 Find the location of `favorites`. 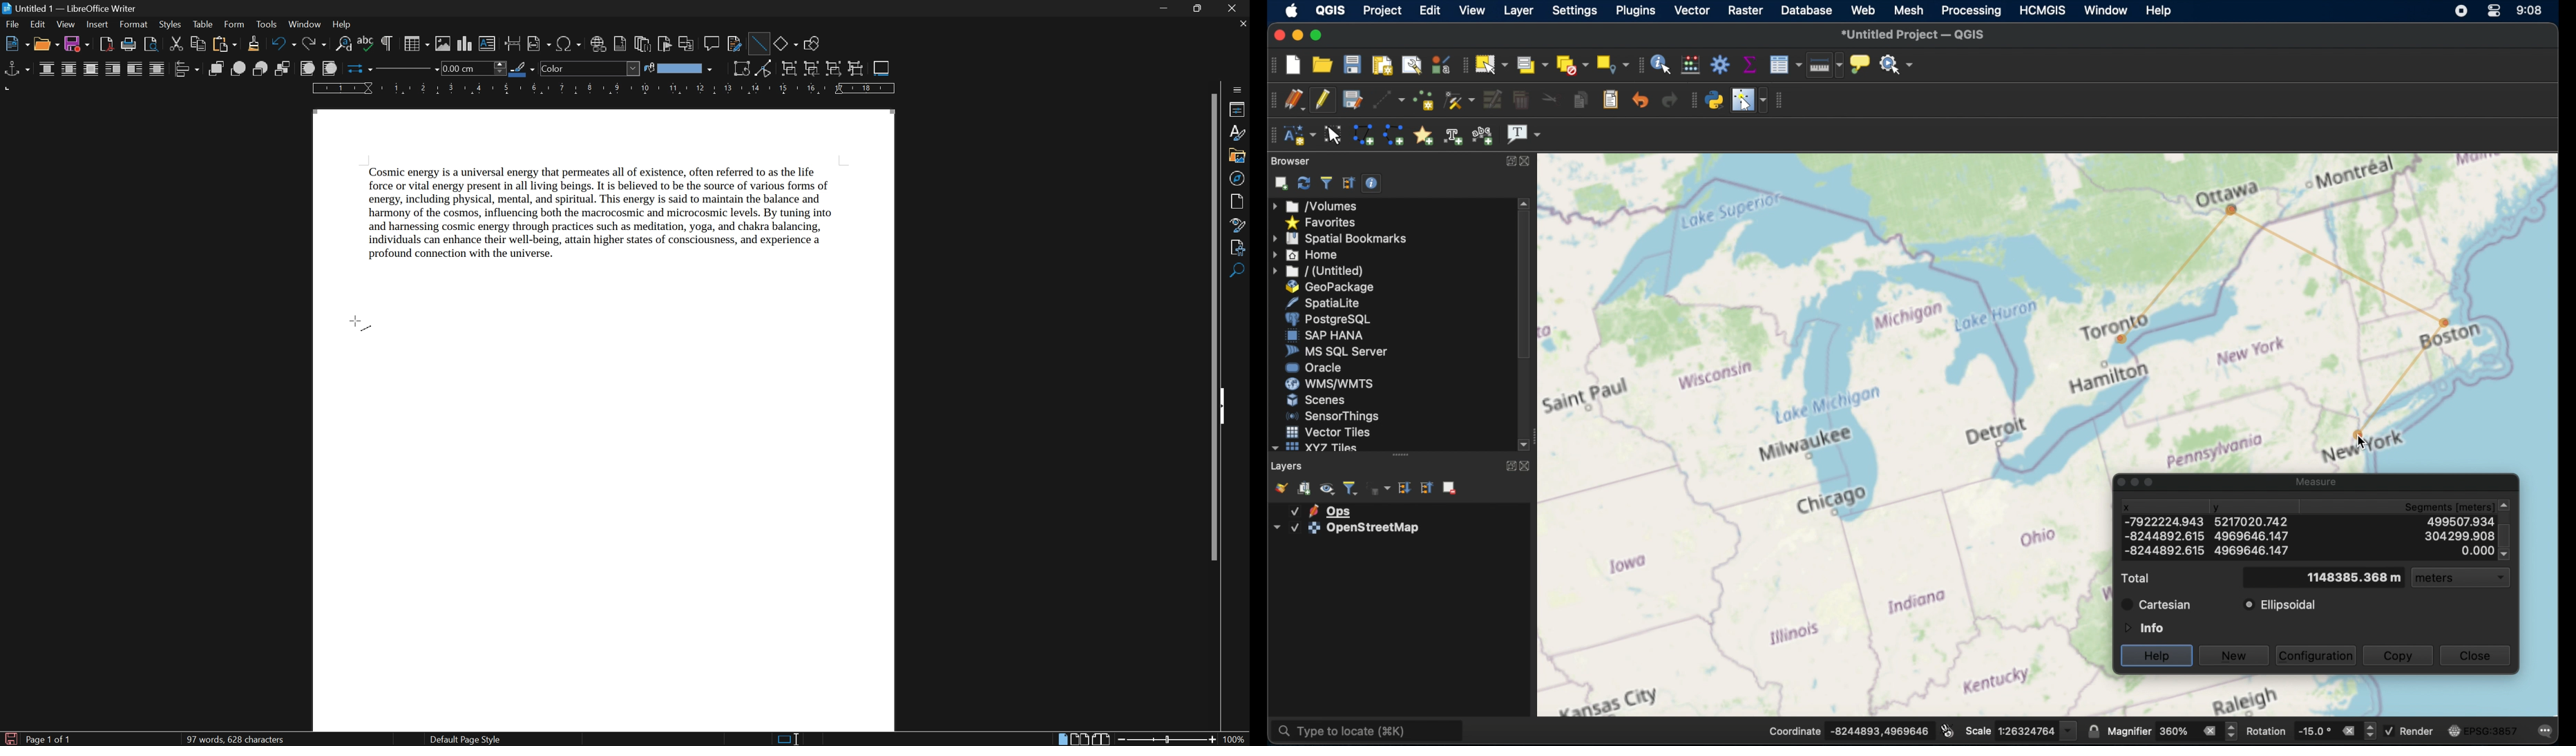

favorites is located at coordinates (1323, 222).